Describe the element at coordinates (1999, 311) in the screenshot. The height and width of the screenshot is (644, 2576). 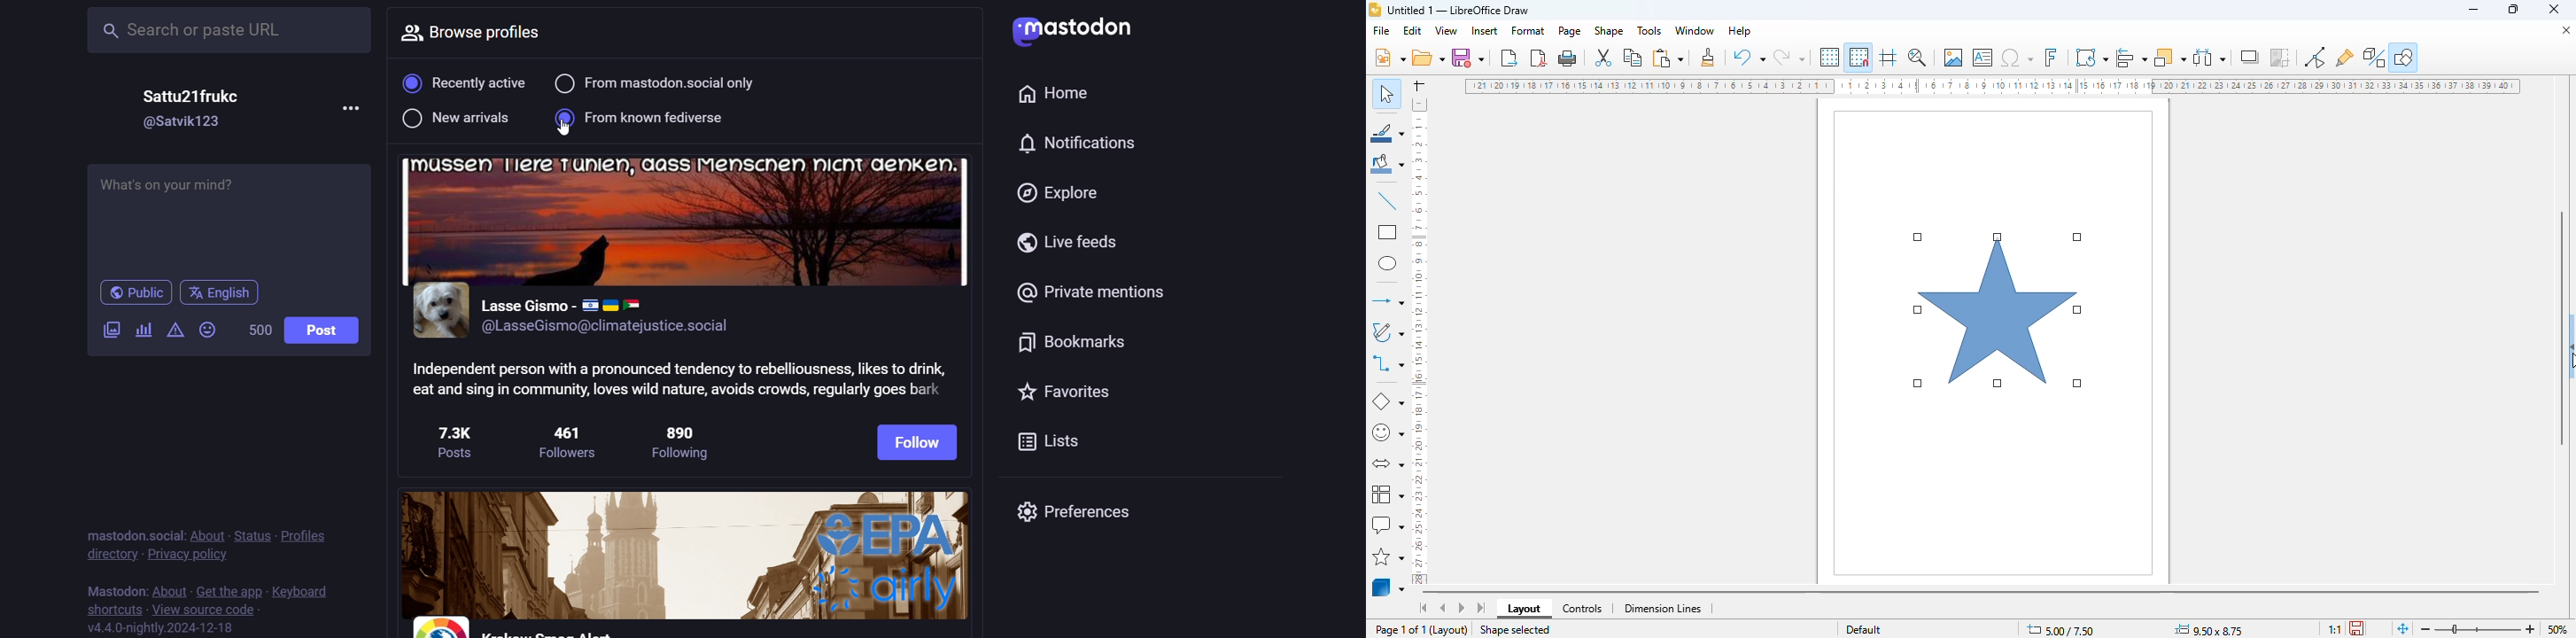
I see `star selected` at that location.